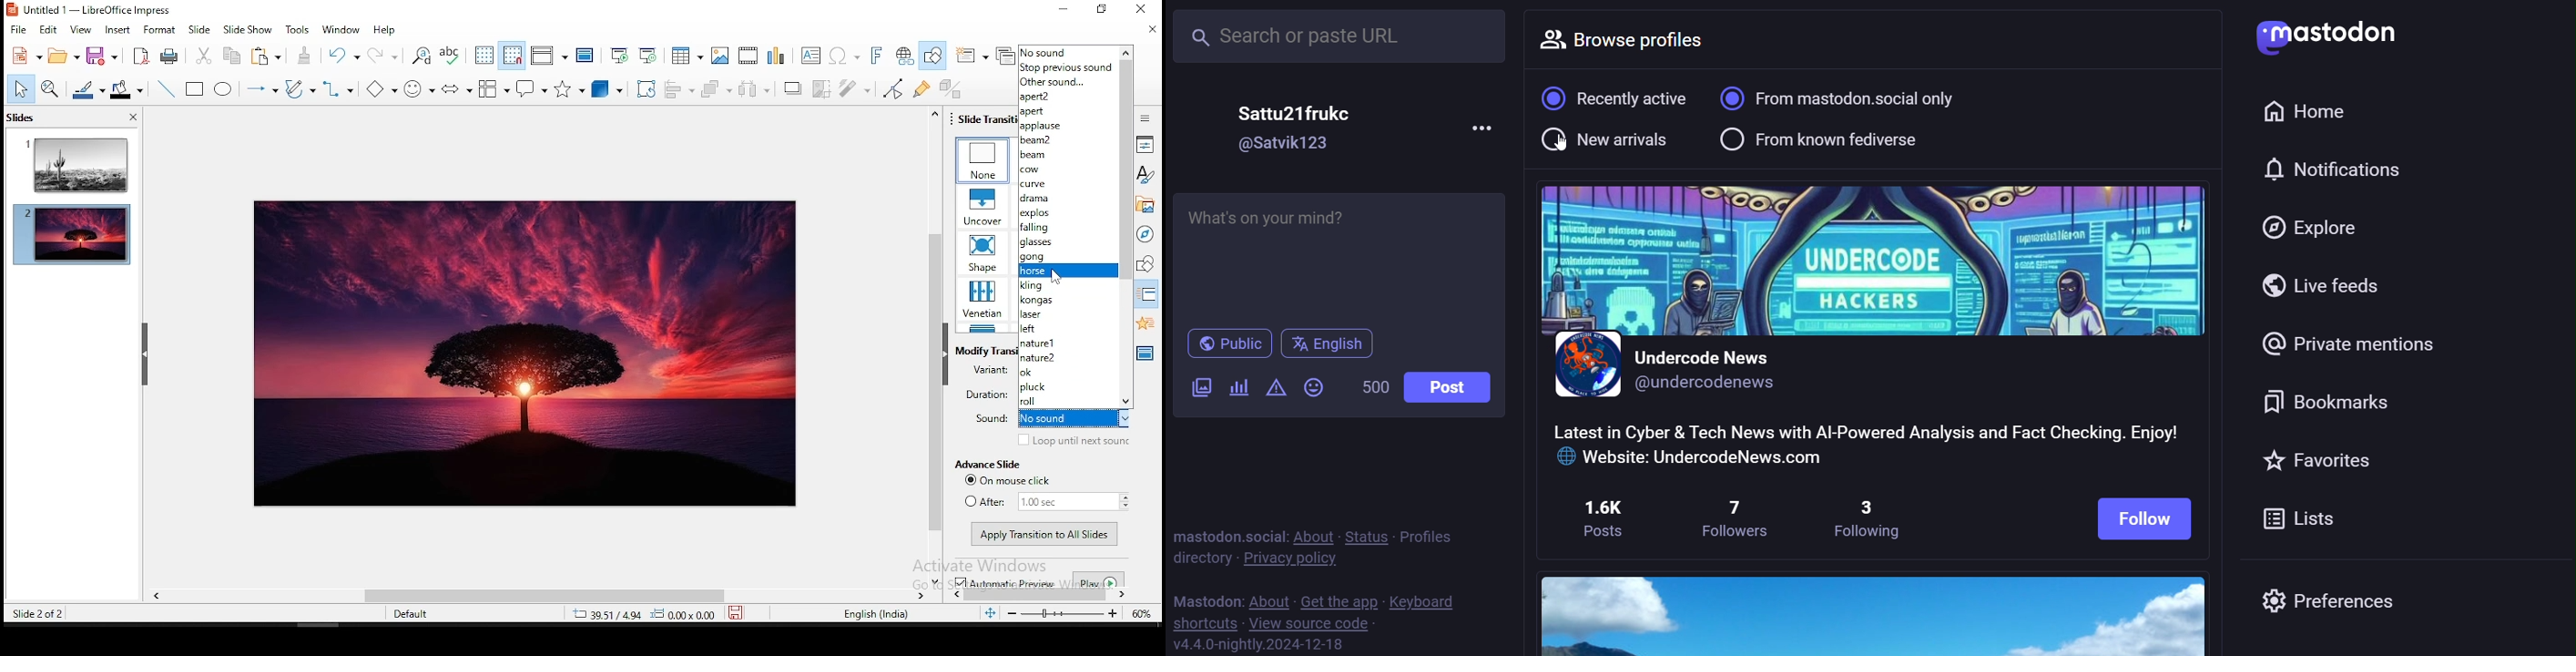 The image size is (2576, 672). Describe the element at coordinates (458, 89) in the screenshot. I see `block arrows` at that location.